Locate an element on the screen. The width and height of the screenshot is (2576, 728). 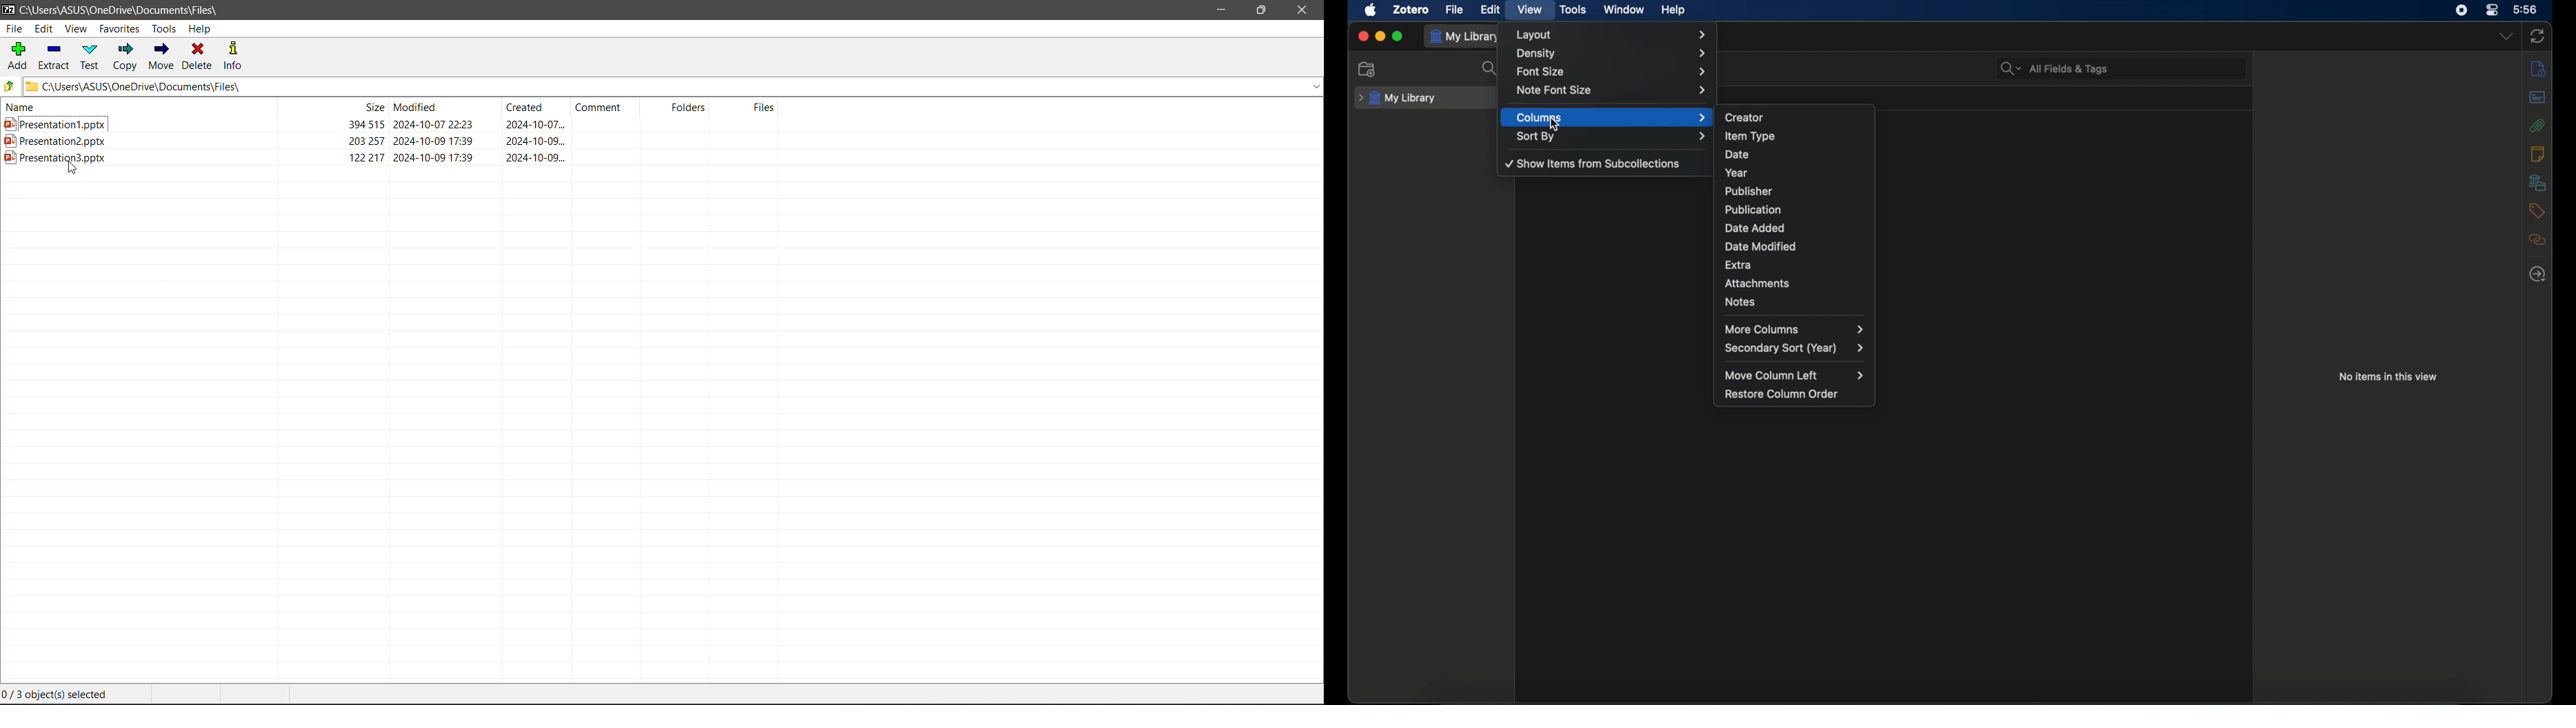
libraries is located at coordinates (2537, 182).